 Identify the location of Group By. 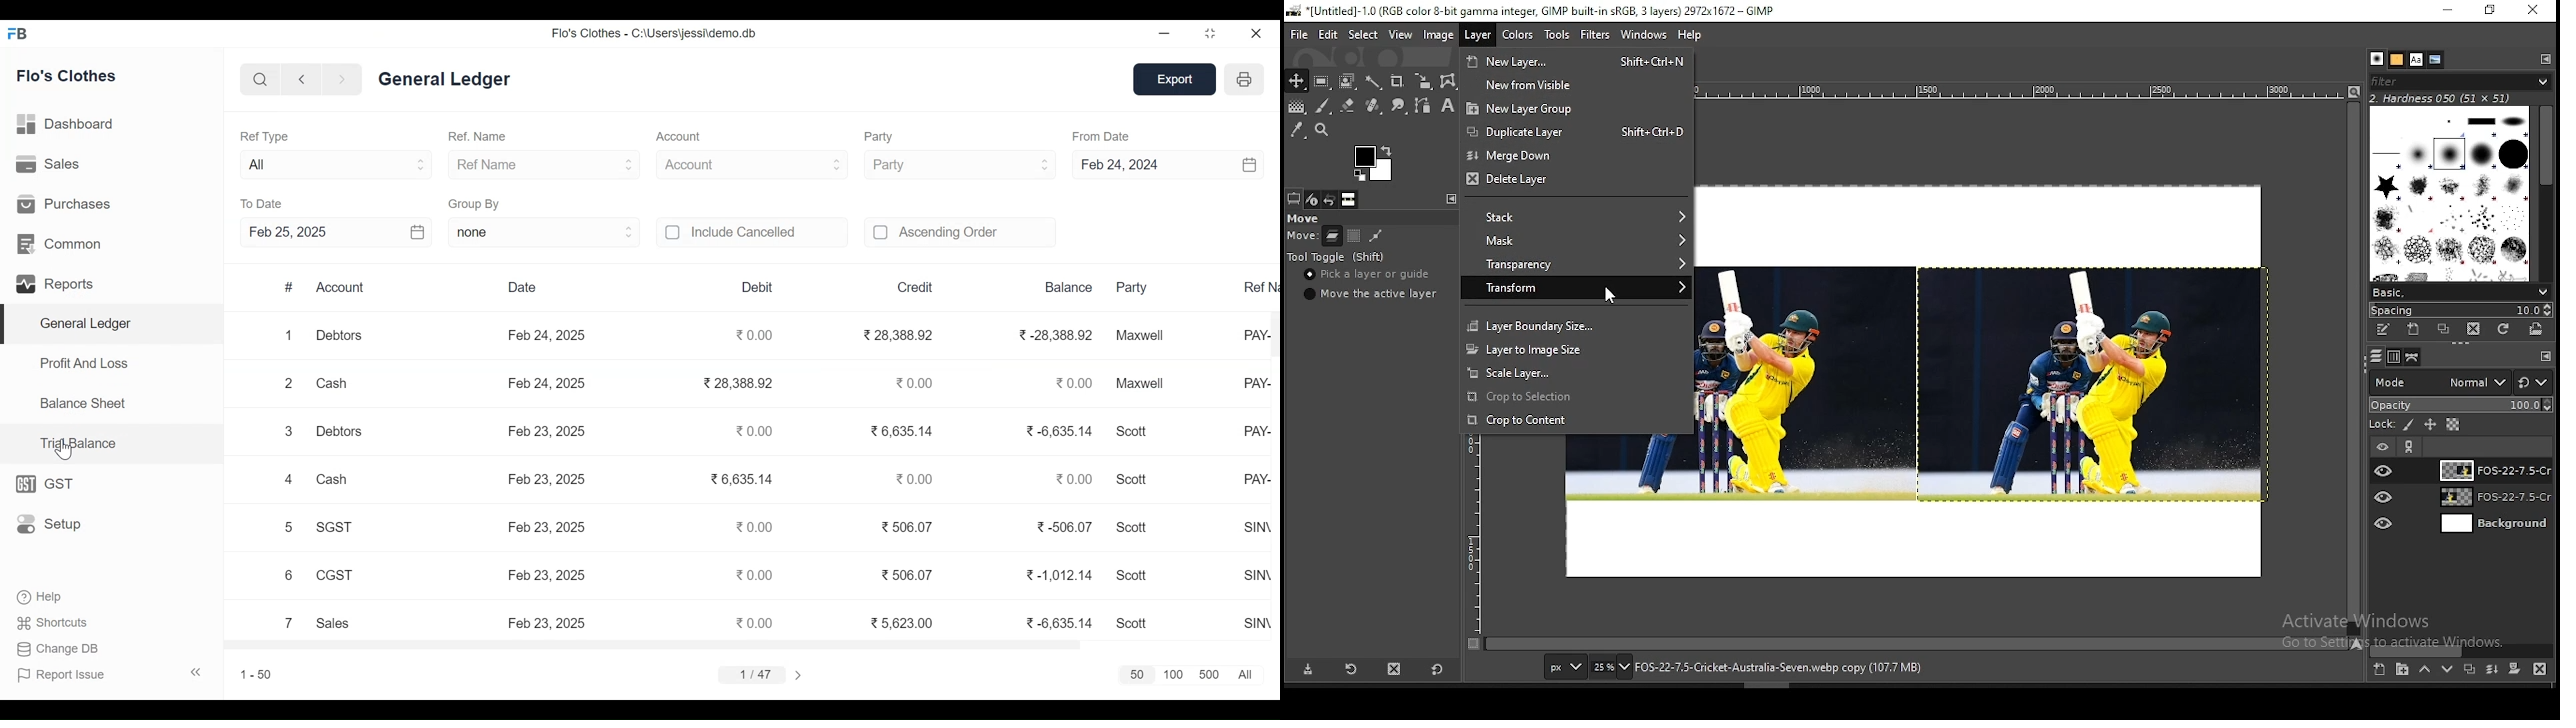
(475, 203).